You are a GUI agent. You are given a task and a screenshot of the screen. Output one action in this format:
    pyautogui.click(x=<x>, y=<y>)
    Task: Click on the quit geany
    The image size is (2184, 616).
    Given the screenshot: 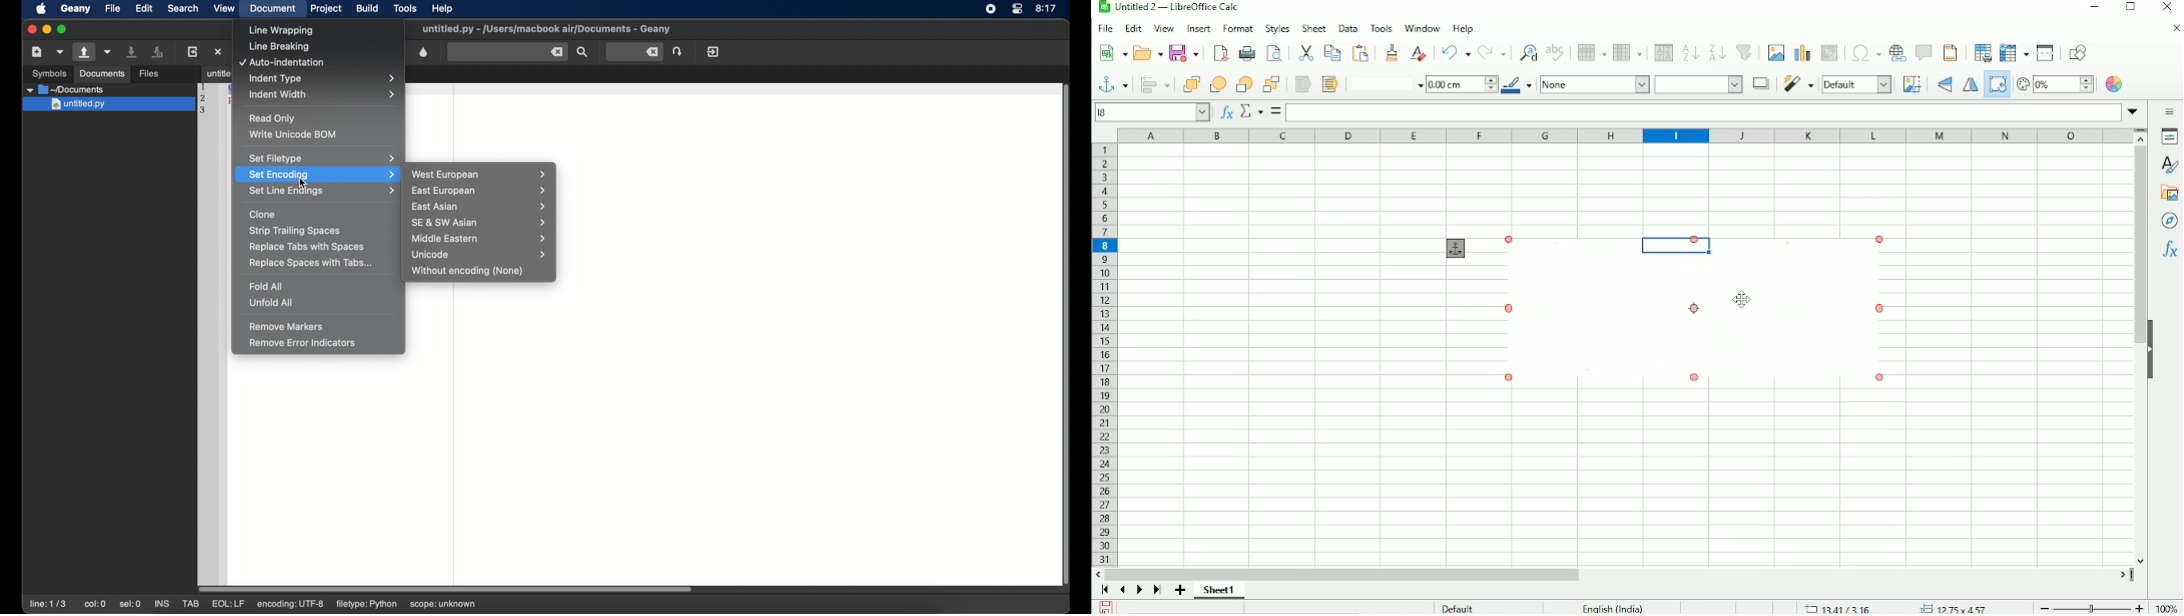 What is the action you would take?
    pyautogui.click(x=713, y=51)
    